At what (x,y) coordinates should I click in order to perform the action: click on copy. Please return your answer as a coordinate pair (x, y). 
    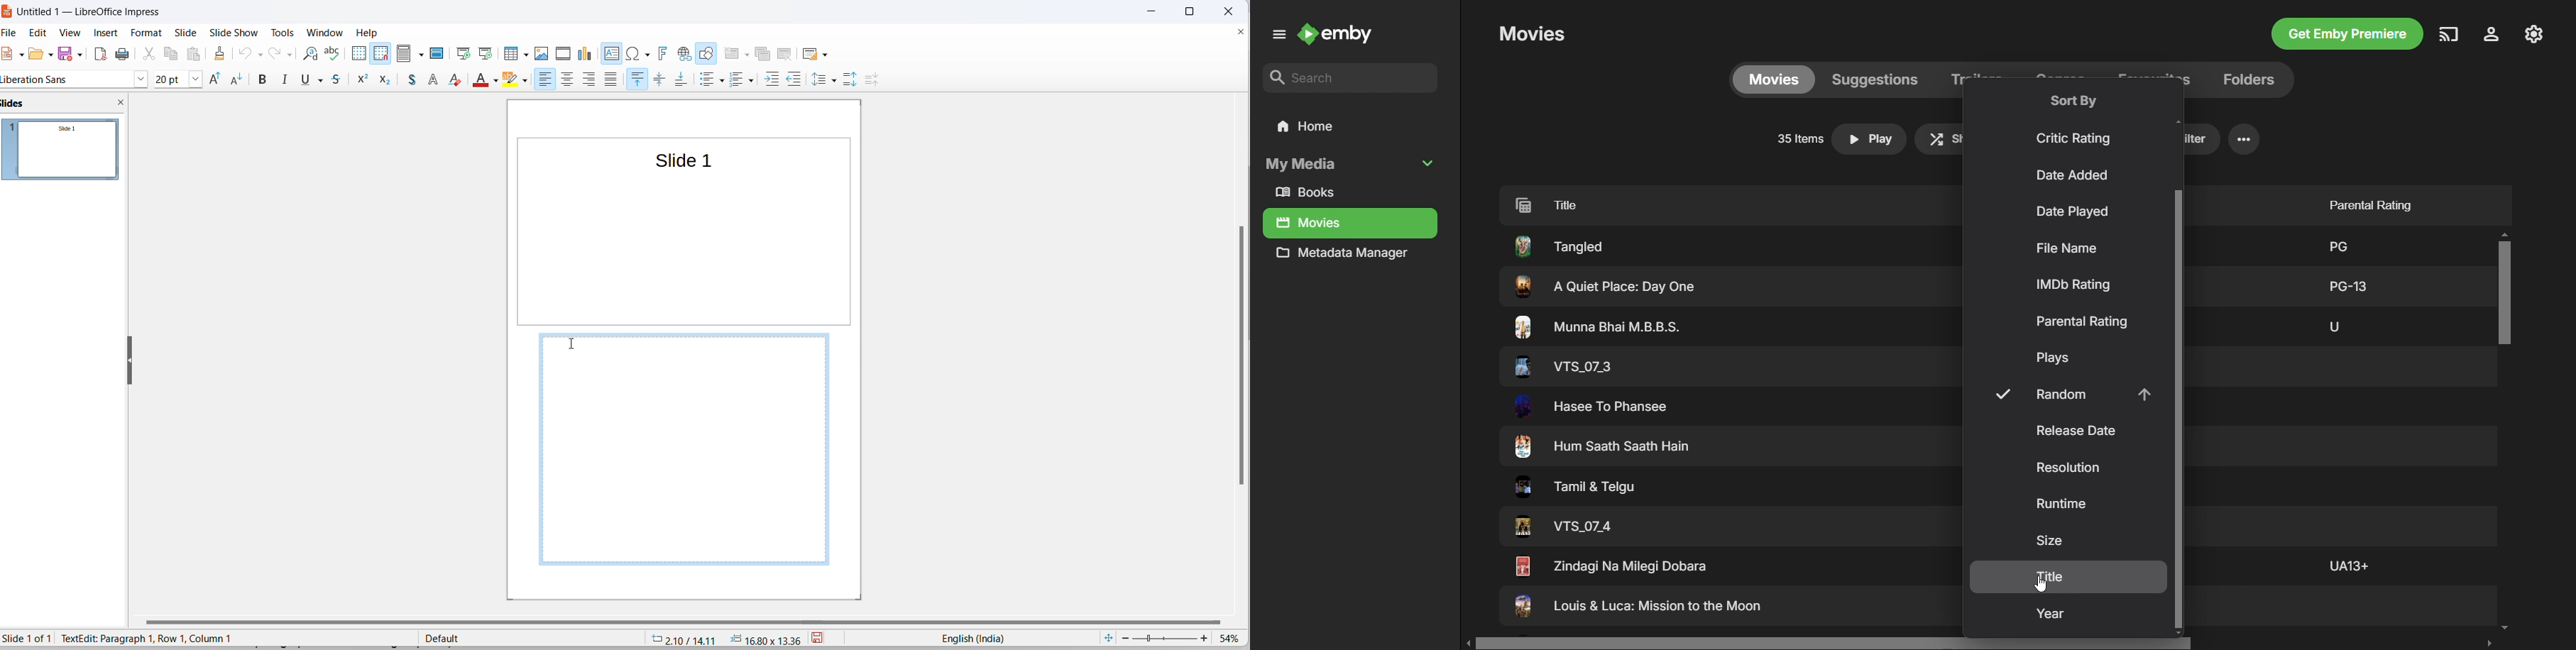
    Looking at the image, I should click on (172, 54).